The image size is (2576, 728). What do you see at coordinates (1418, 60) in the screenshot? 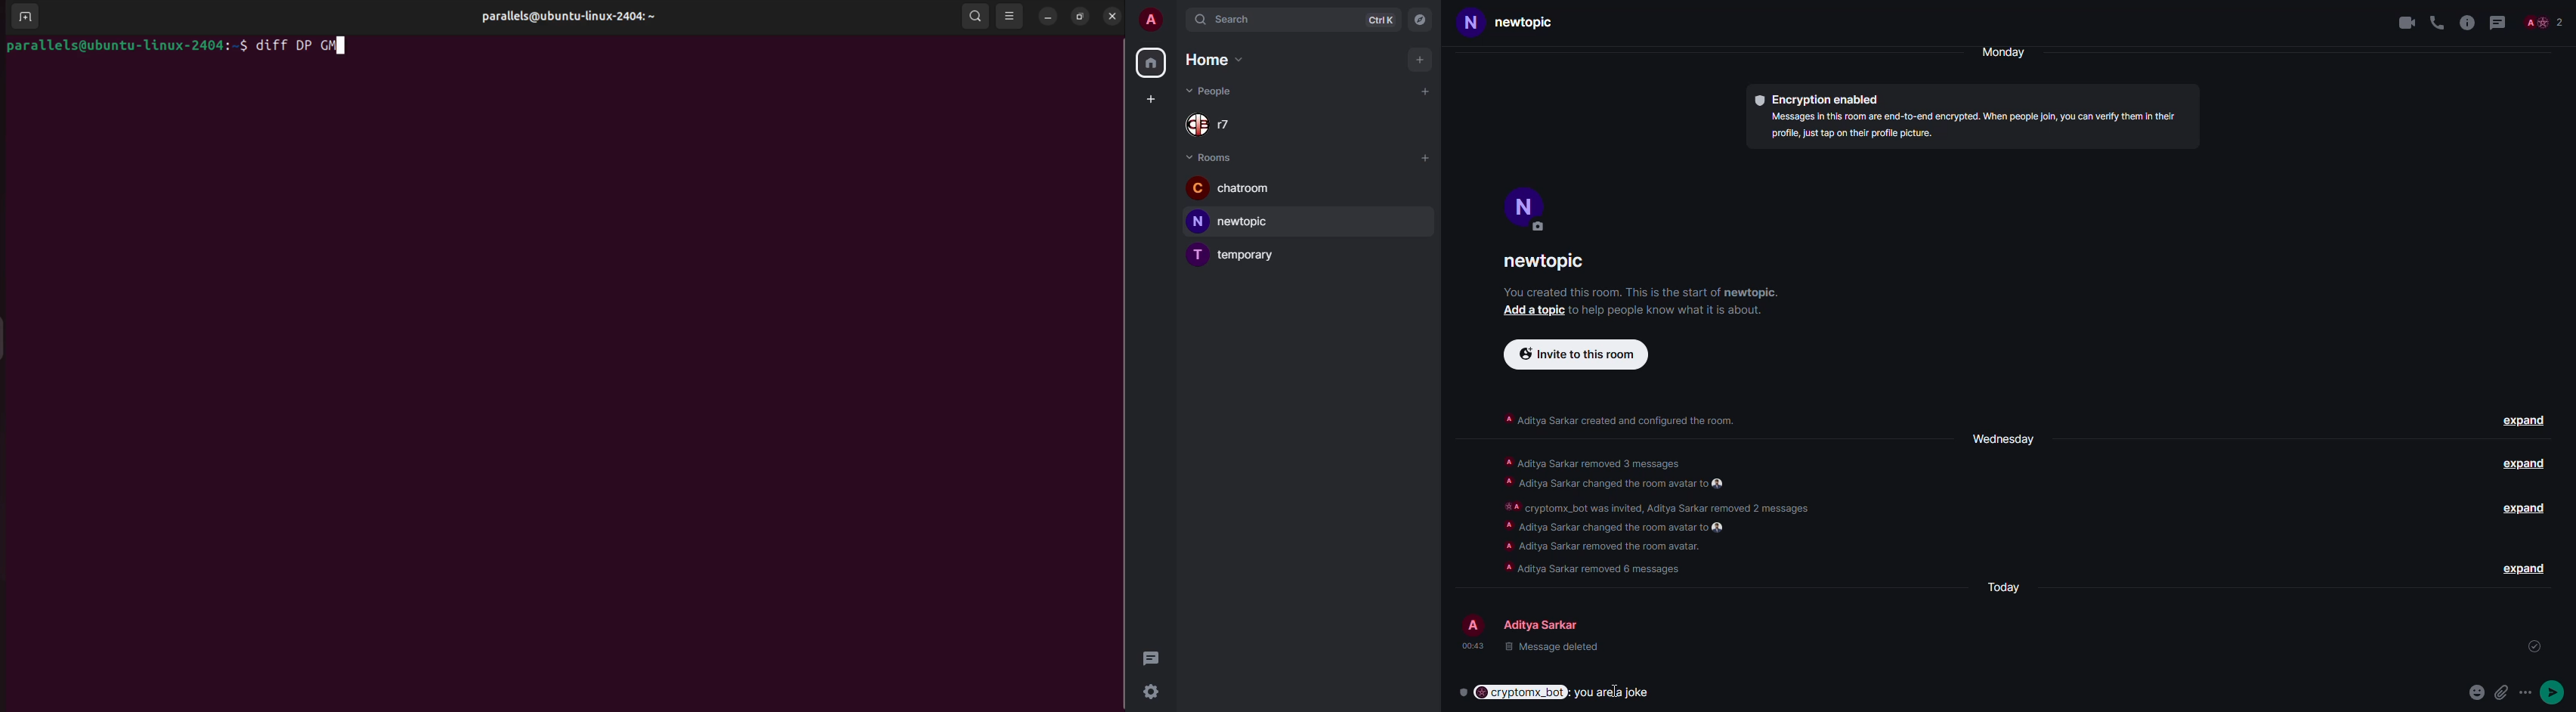
I see `add` at bounding box center [1418, 60].